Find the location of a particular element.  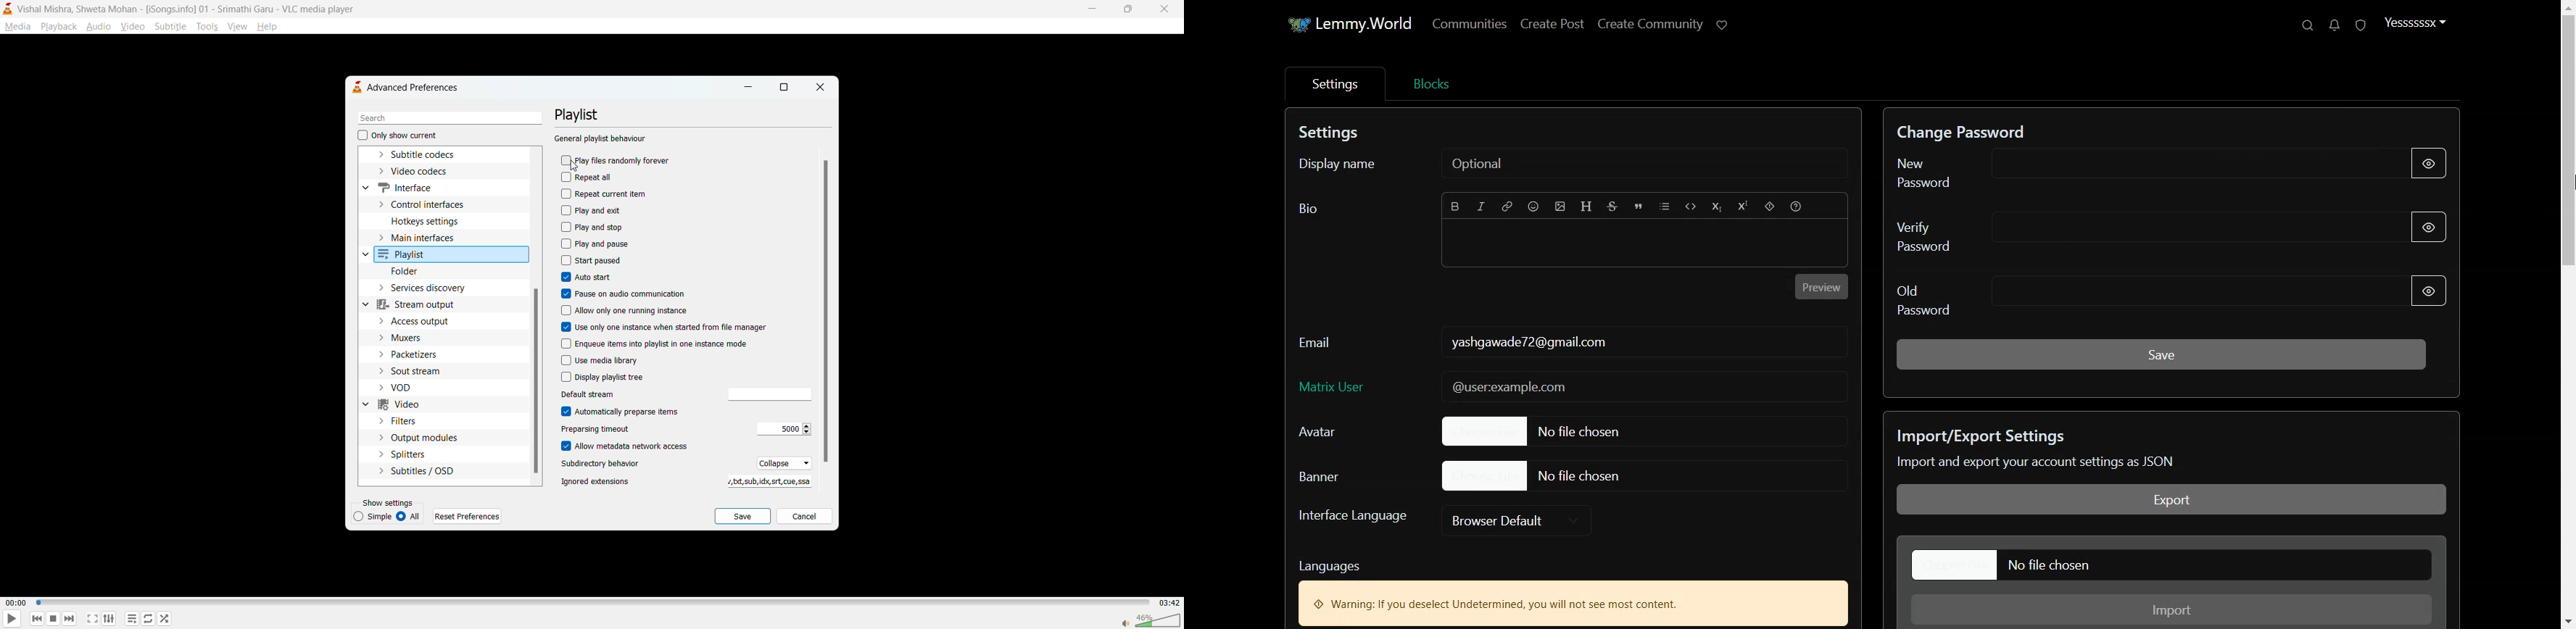

playback is located at coordinates (58, 26).